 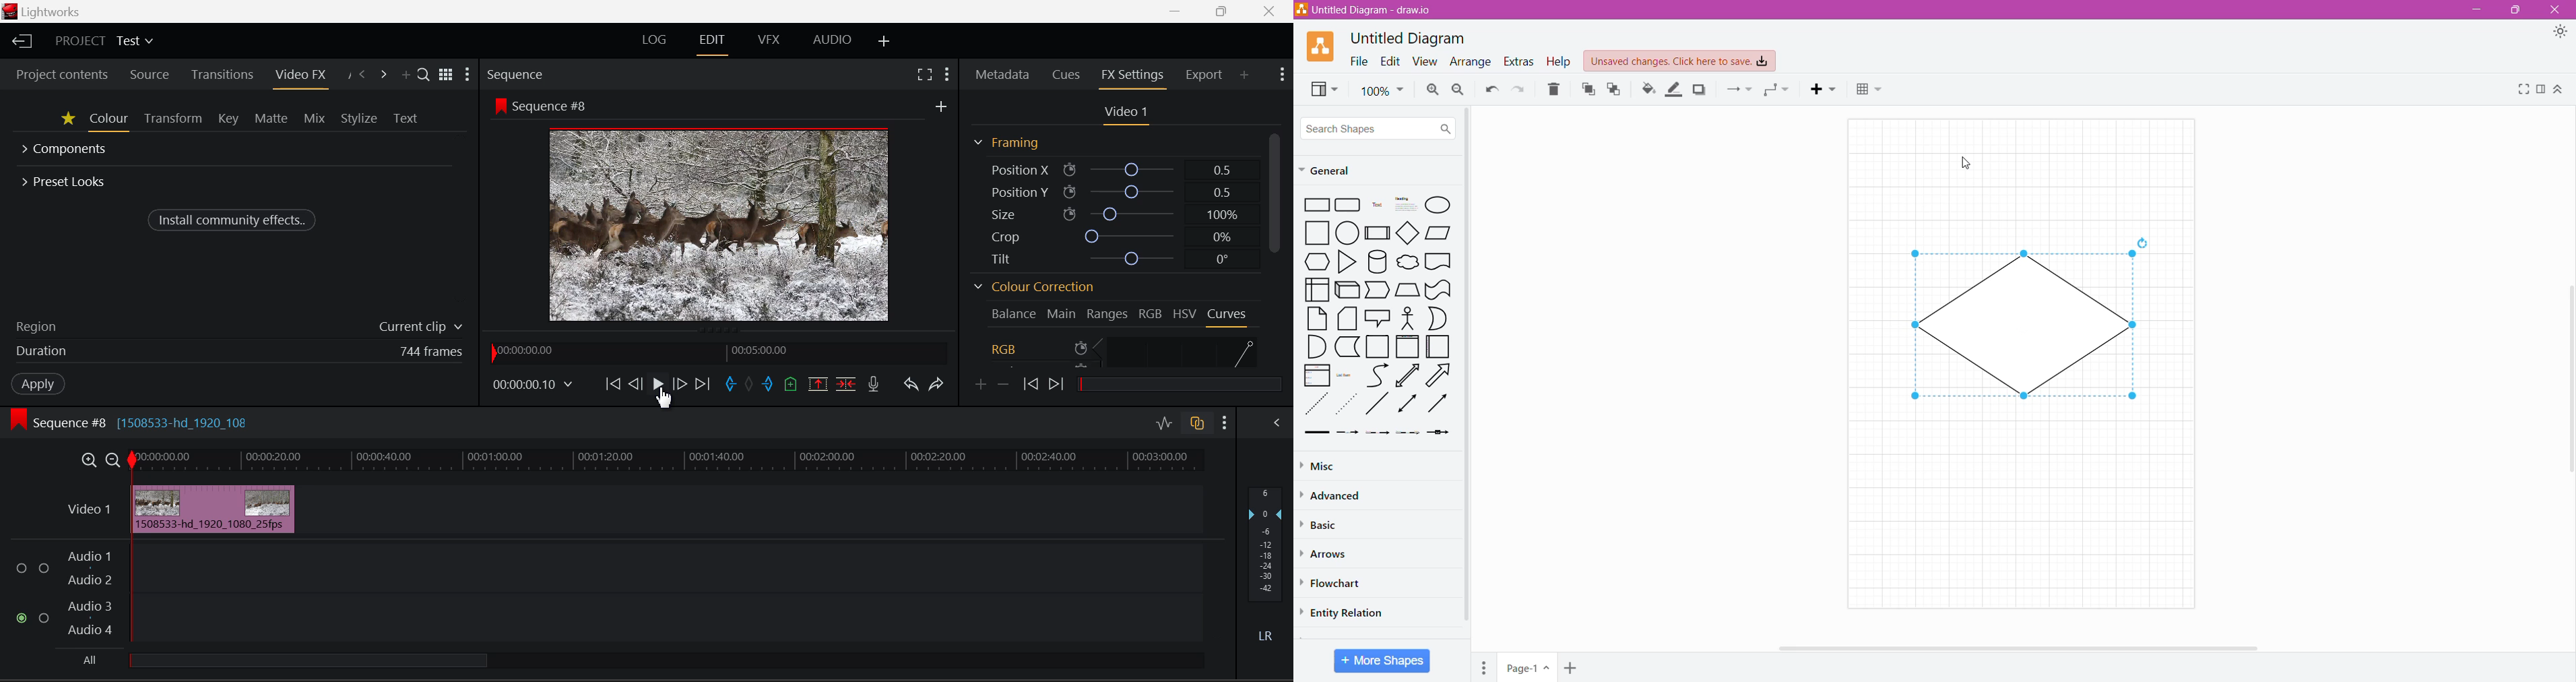 I want to click on Apply, so click(x=37, y=384).